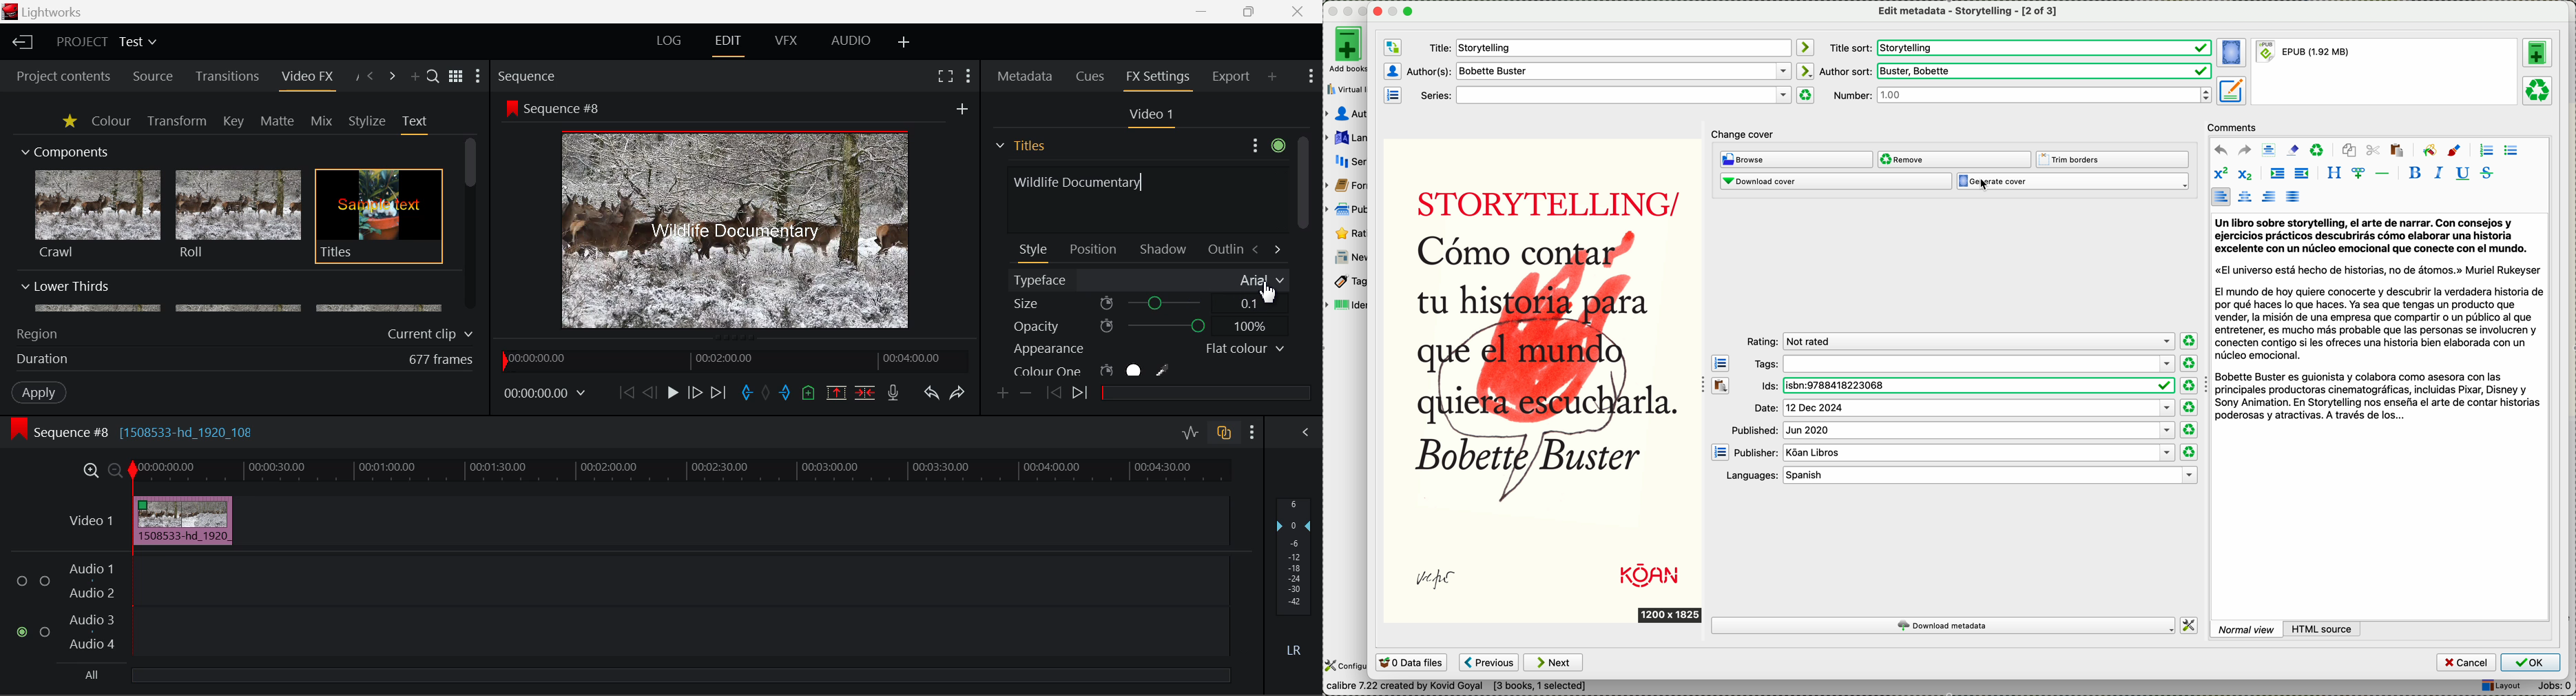  What do you see at coordinates (92, 593) in the screenshot?
I see `Audio 2` at bounding box center [92, 593].